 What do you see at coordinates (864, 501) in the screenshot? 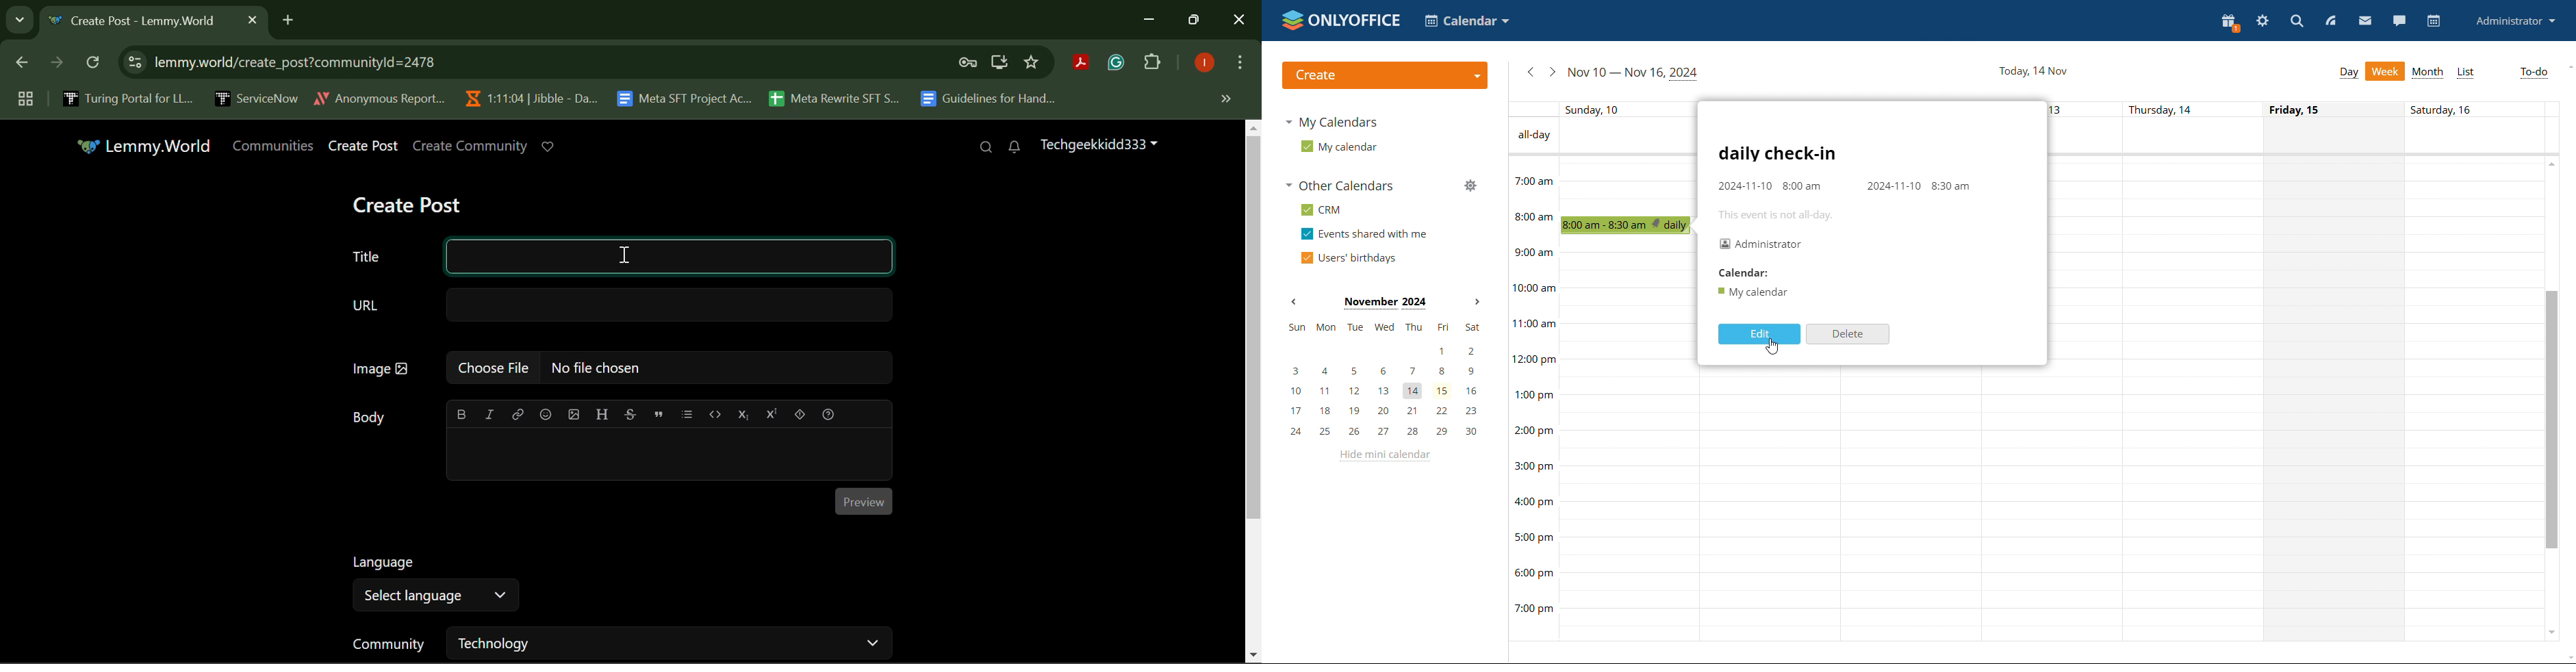
I see `Preview Button` at bounding box center [864, 501].